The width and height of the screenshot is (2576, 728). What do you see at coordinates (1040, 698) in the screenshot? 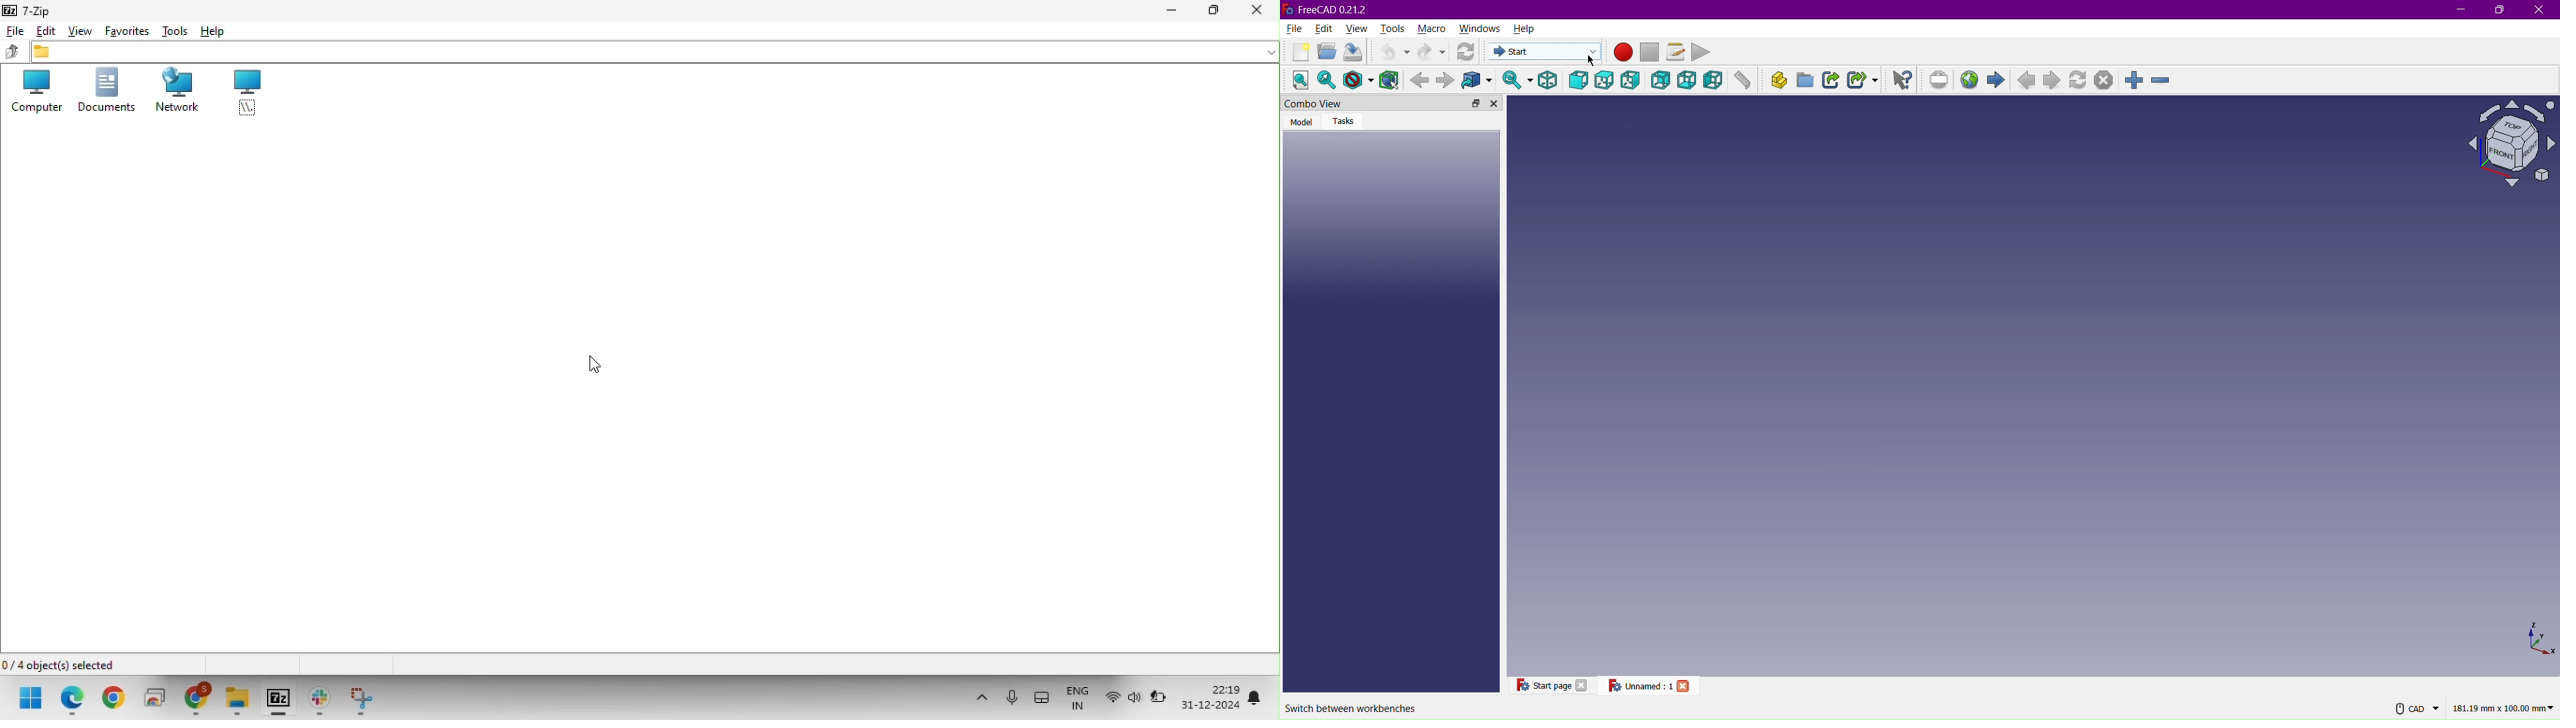
I see `toggle tabs` at bounding box center [1040, 698].